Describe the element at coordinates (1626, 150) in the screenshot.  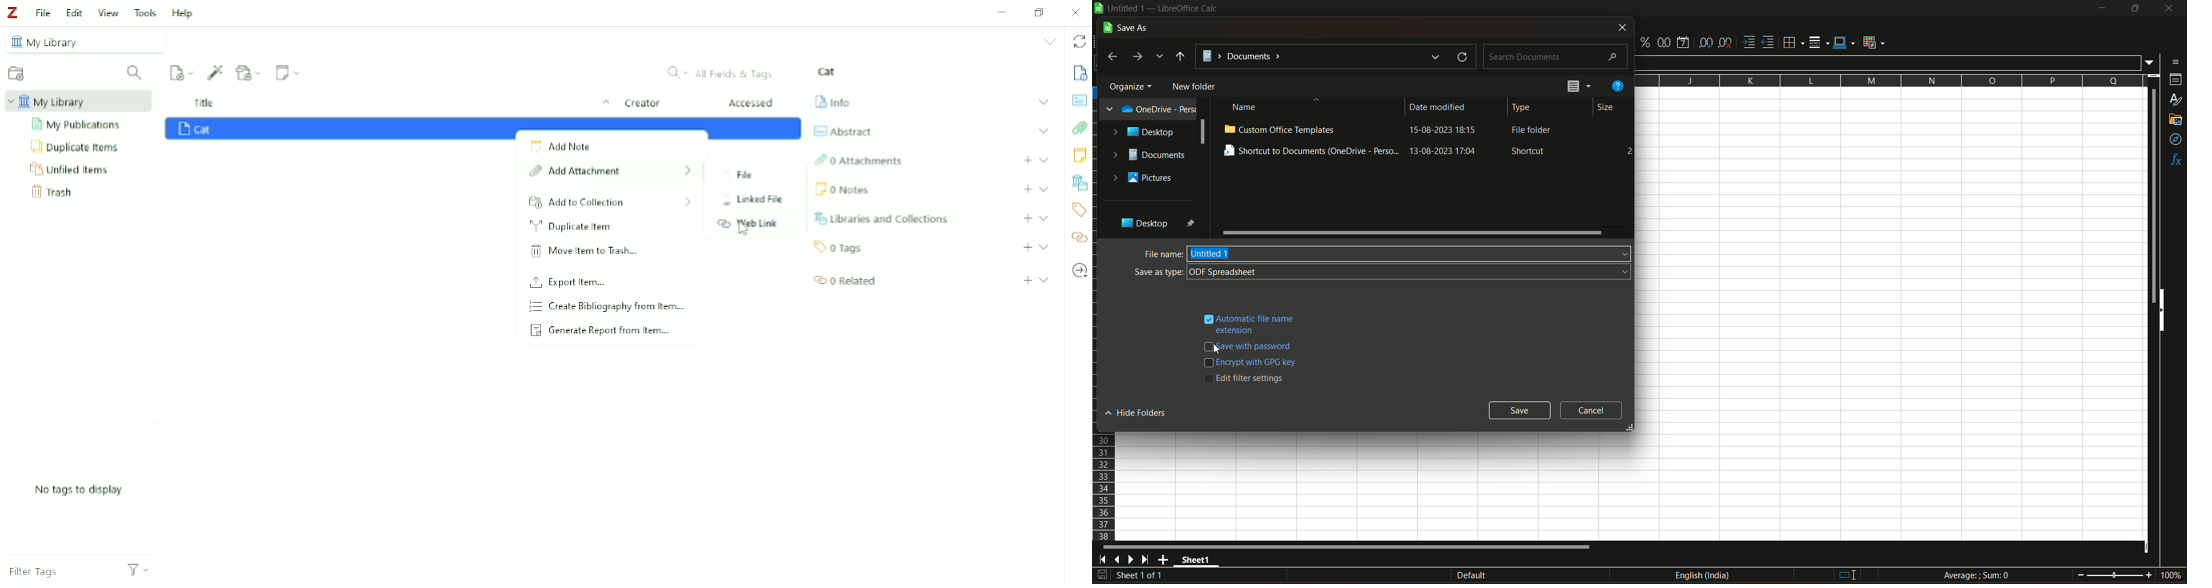
I see `number` at that location.